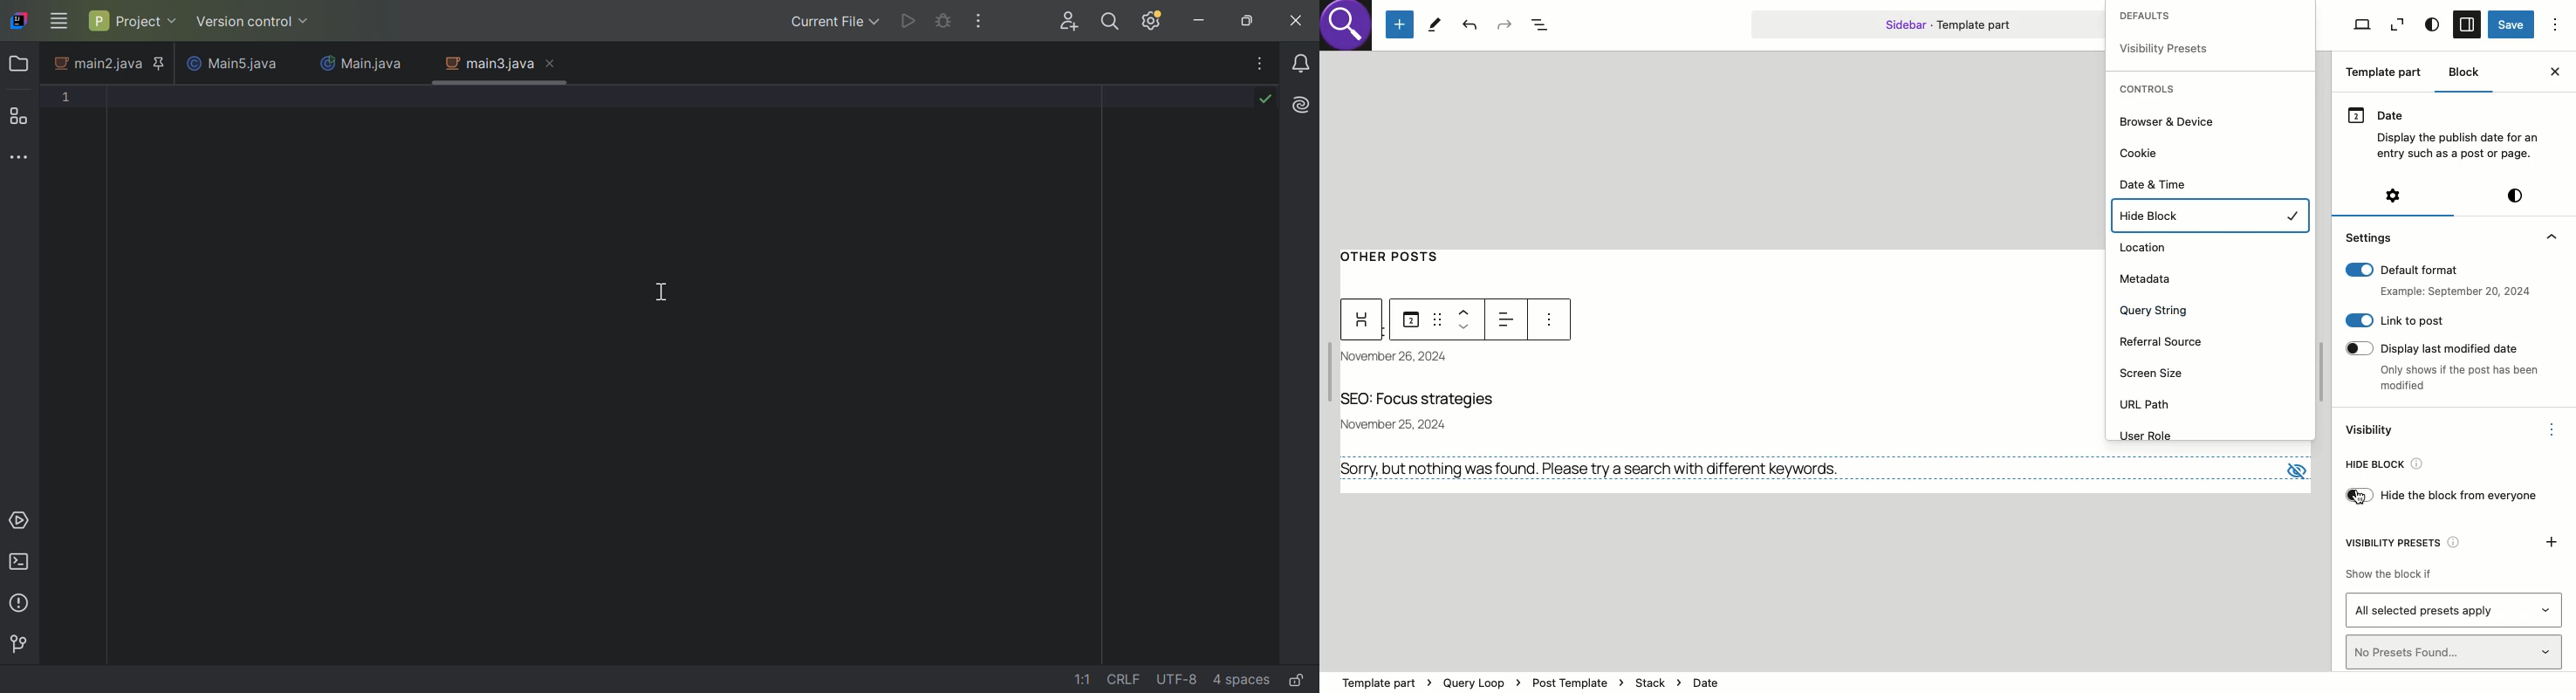 The width and height of the screenshot is (2576, 700). I want to click on only shows, so click(2460, 380).